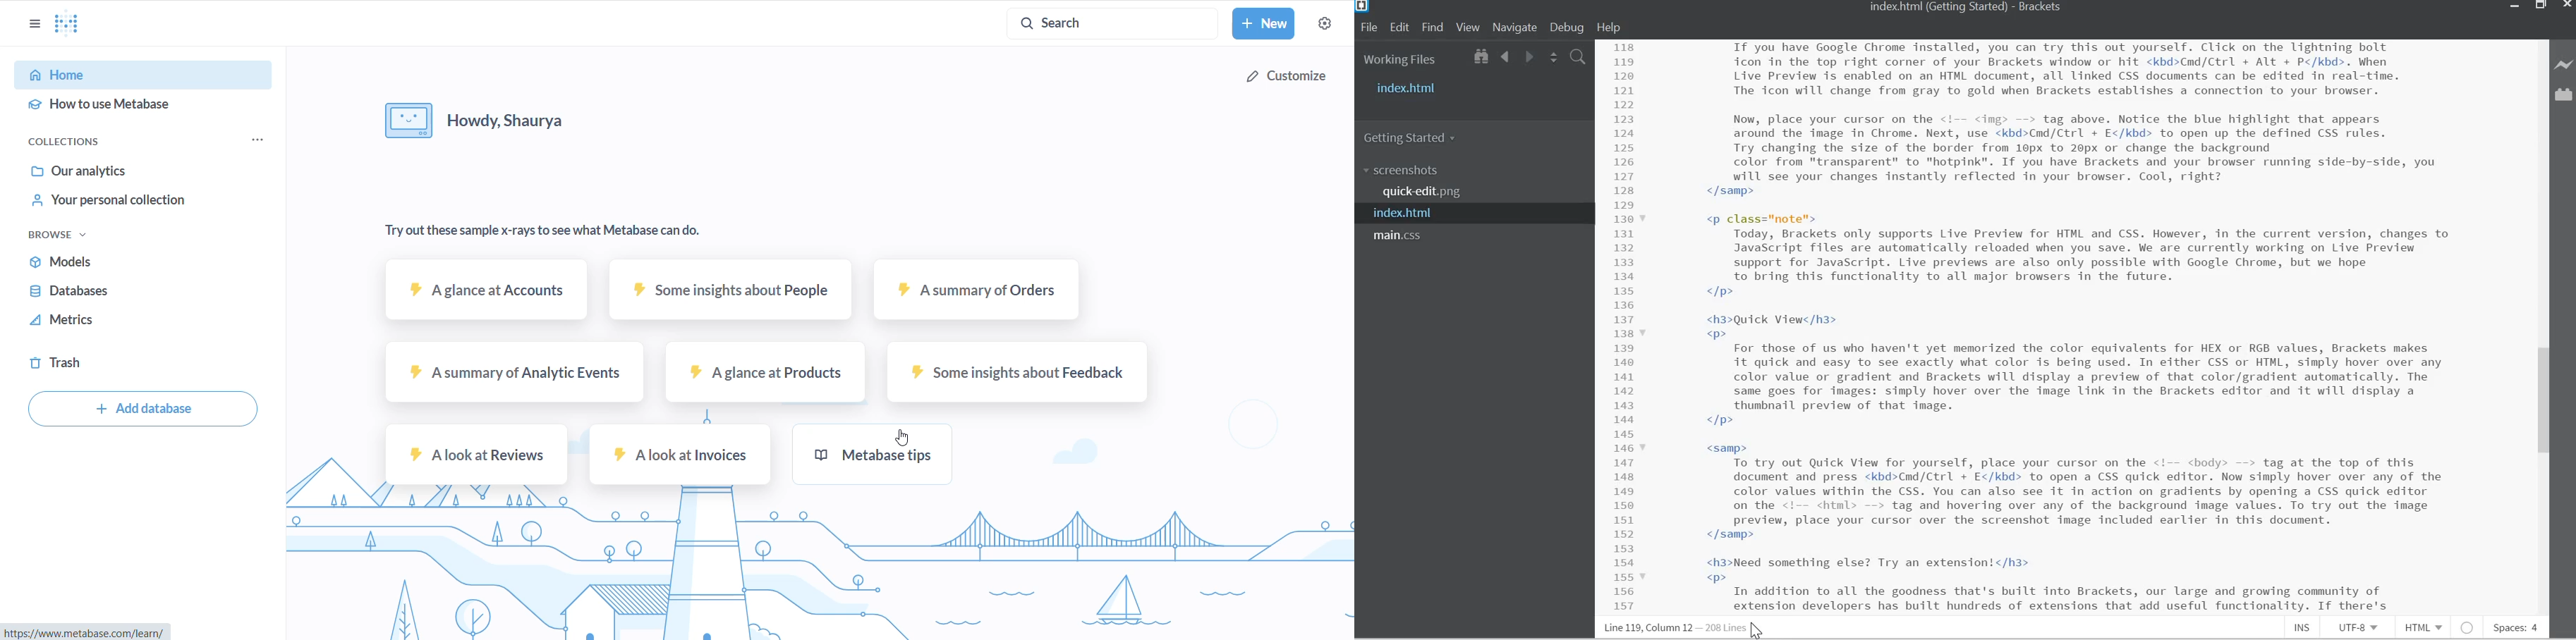  What do you see at coordinates (145, 410) in the screenshot?
I see `add database` at bounding box center [145, 410].